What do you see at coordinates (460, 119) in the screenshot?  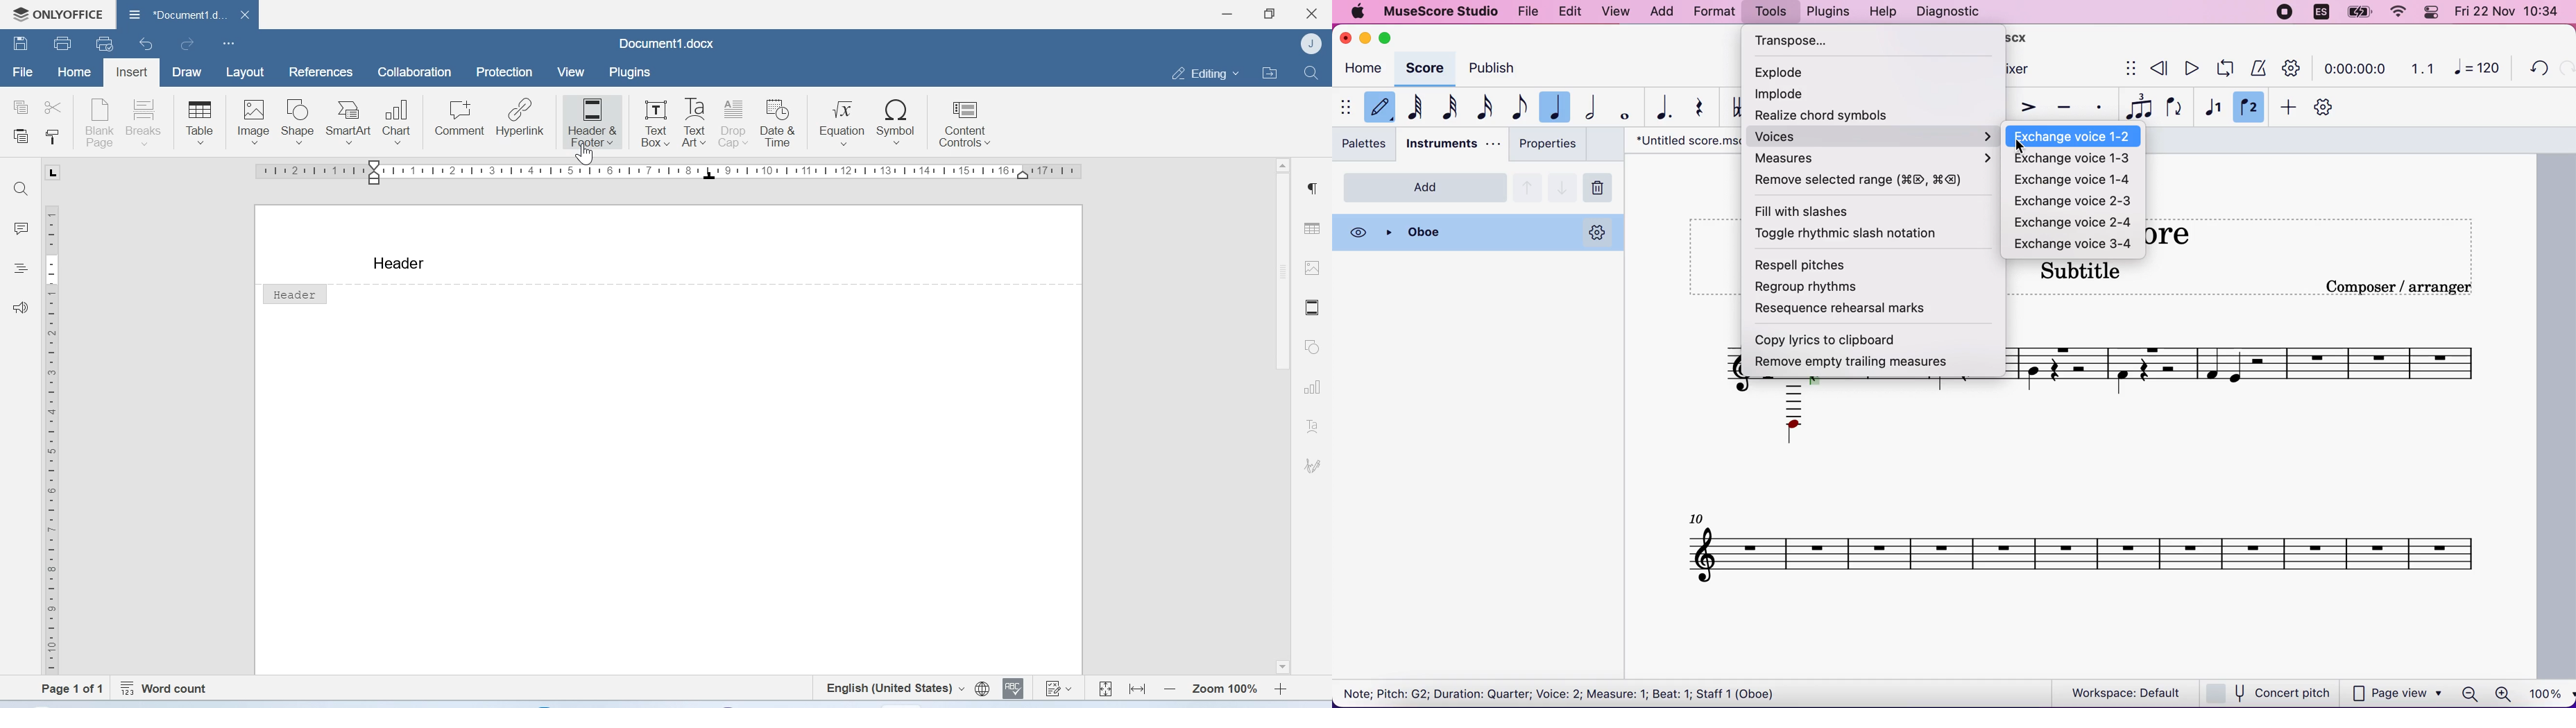 I see `Comment` at bounding box center [460, 119].